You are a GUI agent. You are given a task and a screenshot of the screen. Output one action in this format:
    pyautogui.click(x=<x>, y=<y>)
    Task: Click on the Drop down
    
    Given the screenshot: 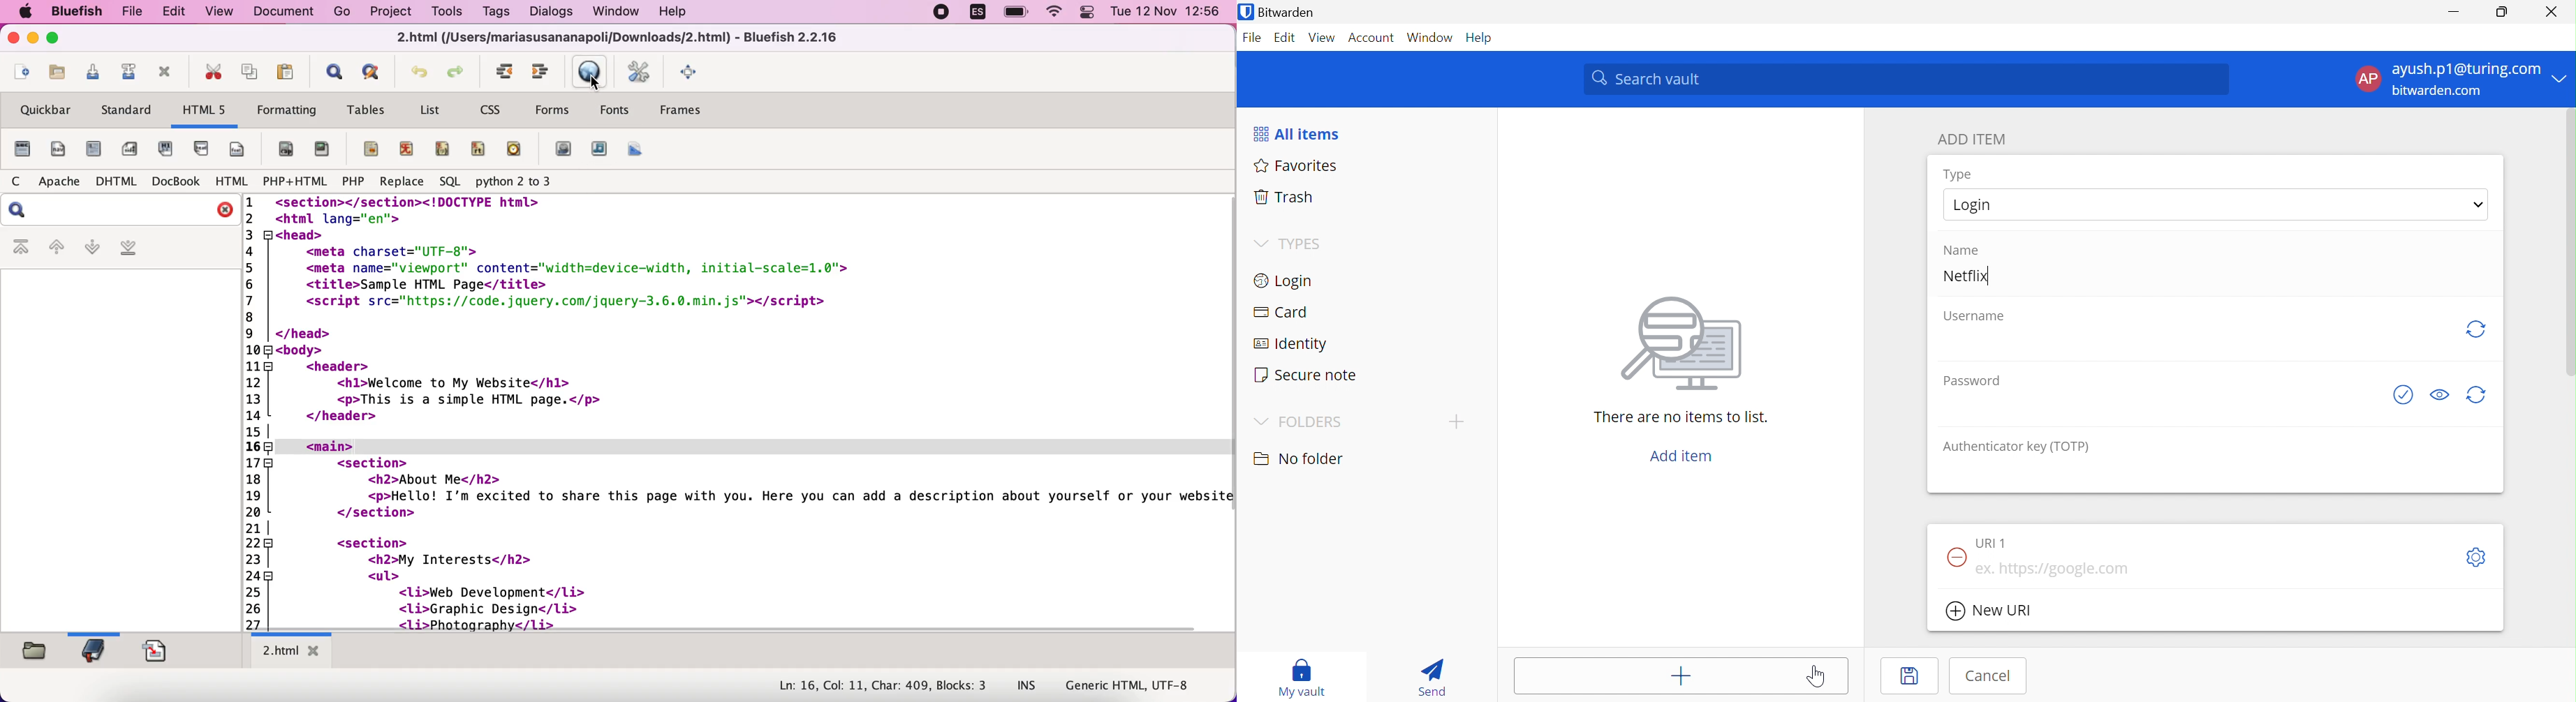 What is the action you would take?
    pyautogui.click(x=2480, y=204)
    